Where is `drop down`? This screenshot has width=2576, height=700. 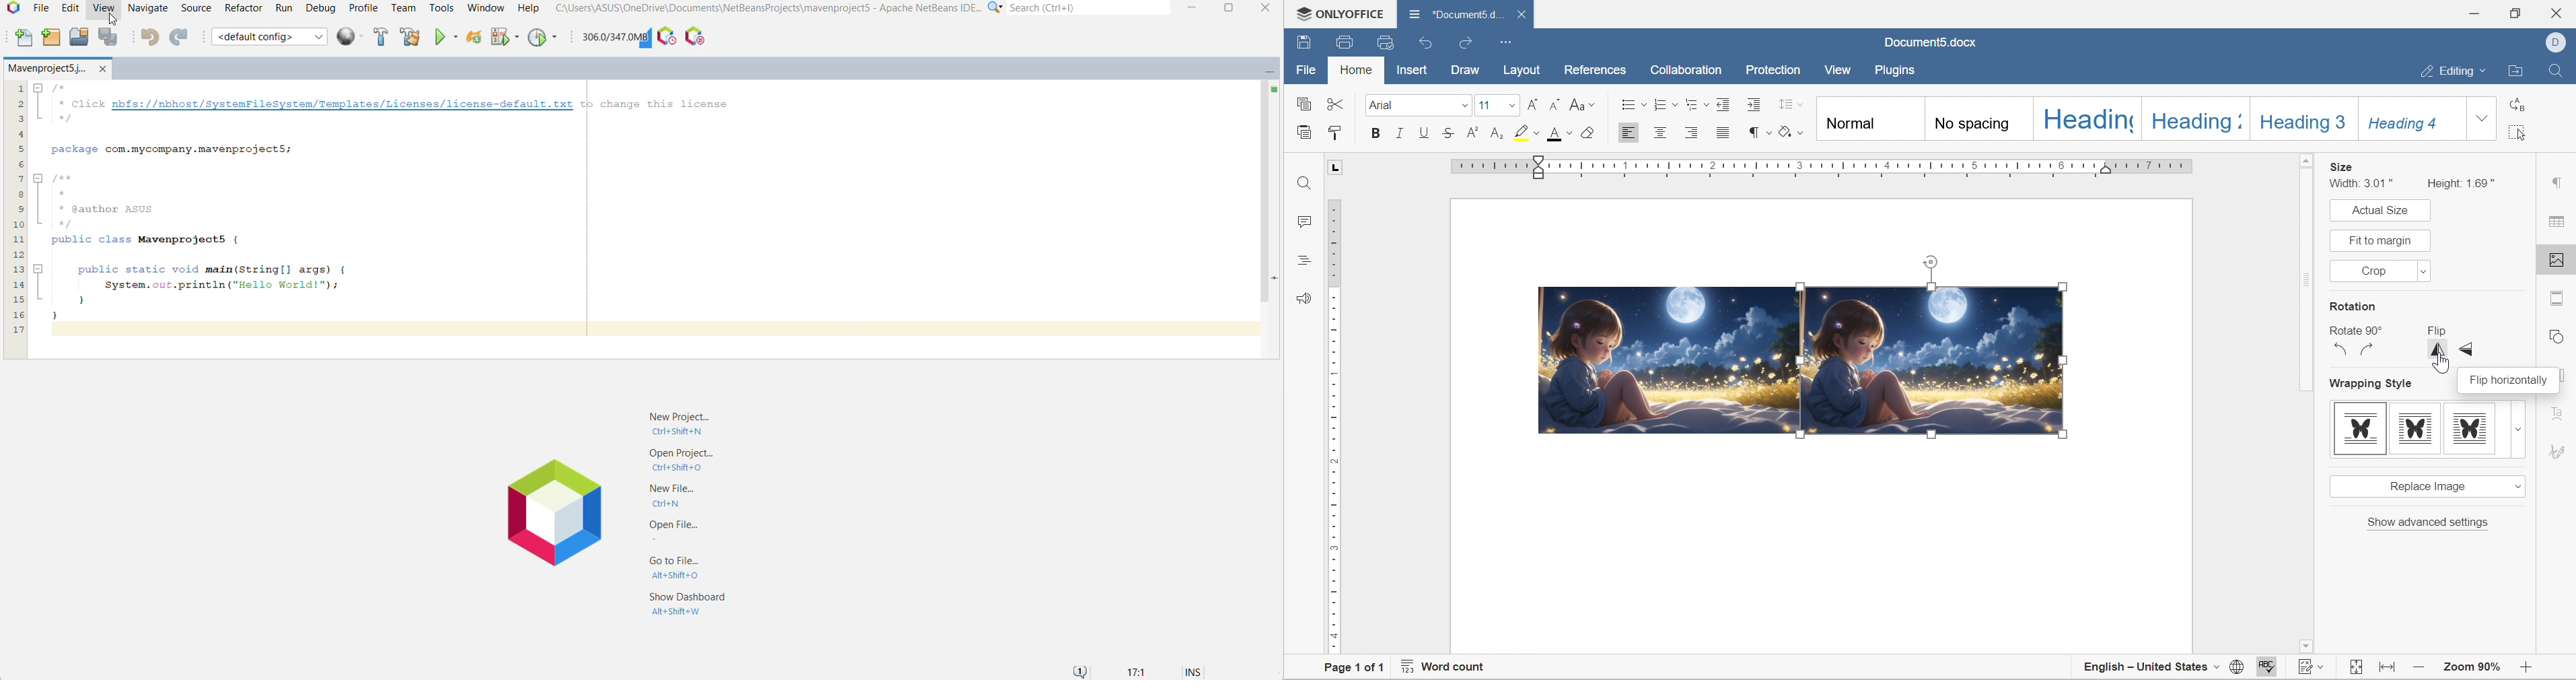
drop down is located at coordinates (2482, 118).